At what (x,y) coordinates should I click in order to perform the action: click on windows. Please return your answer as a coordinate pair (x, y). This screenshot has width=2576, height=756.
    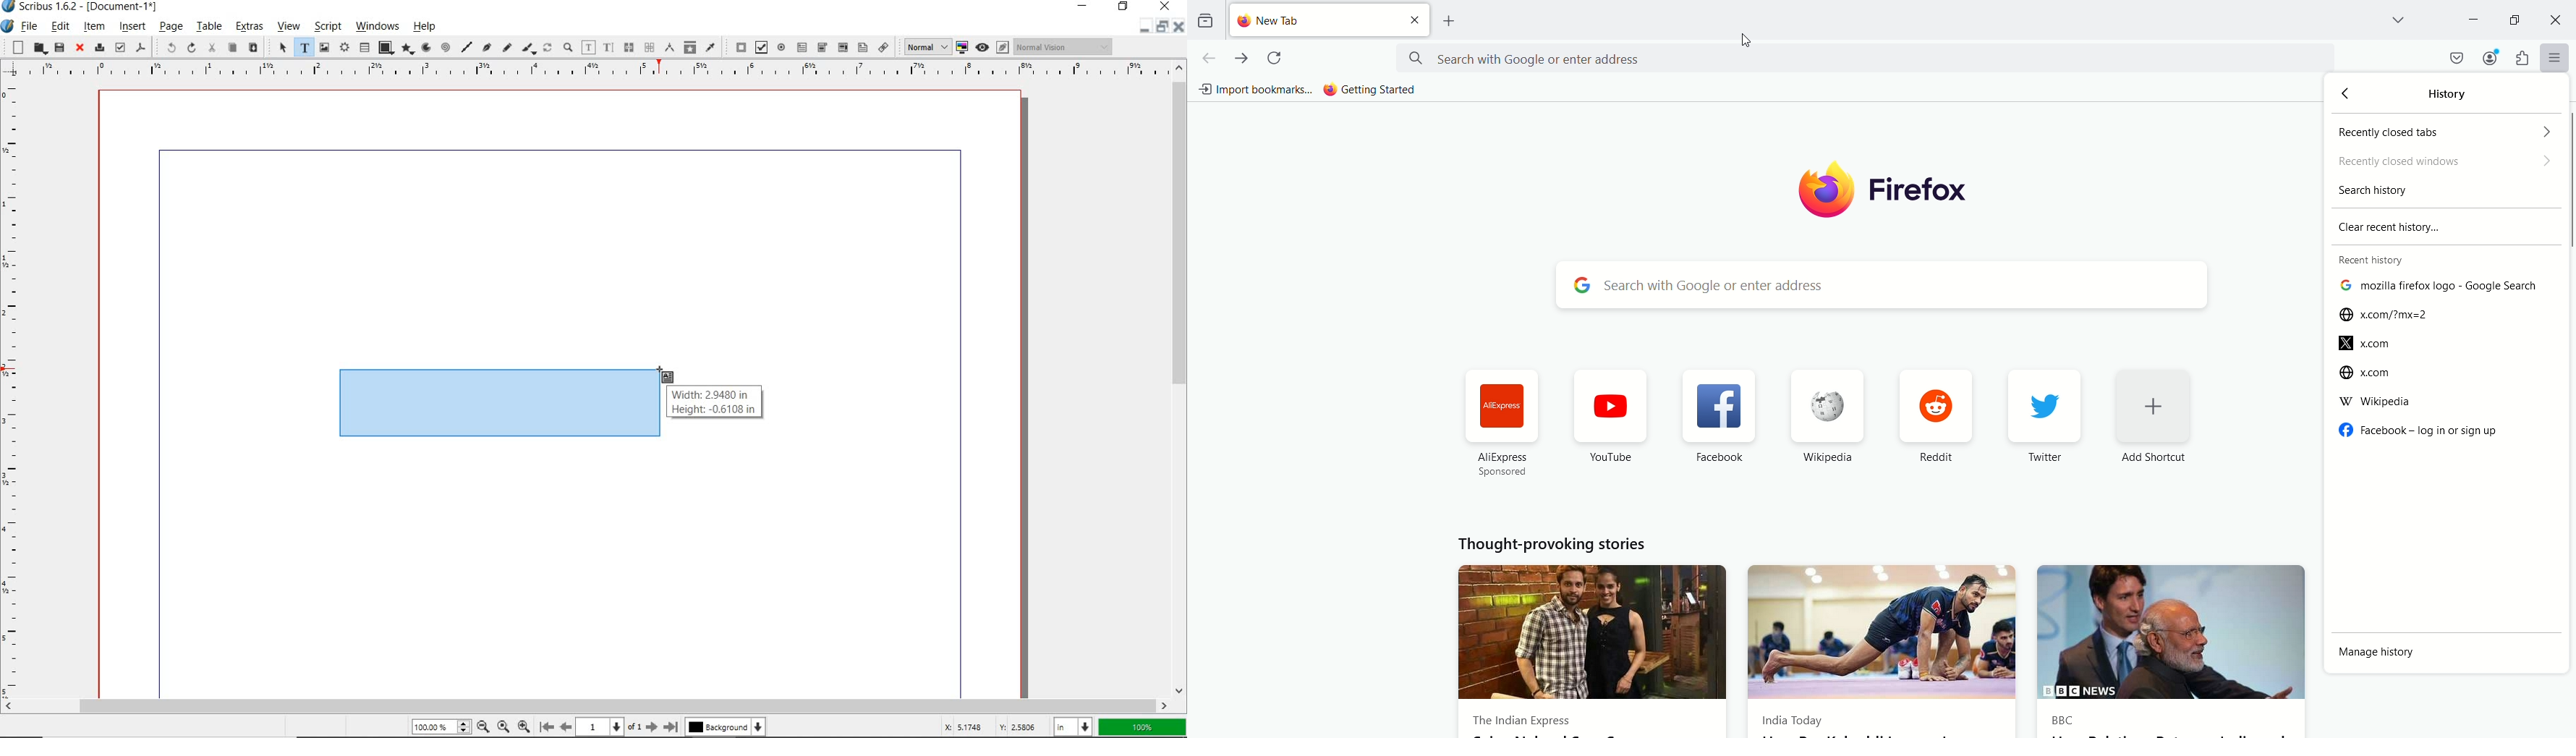
    Looking at the image, I should click on (378, 27).